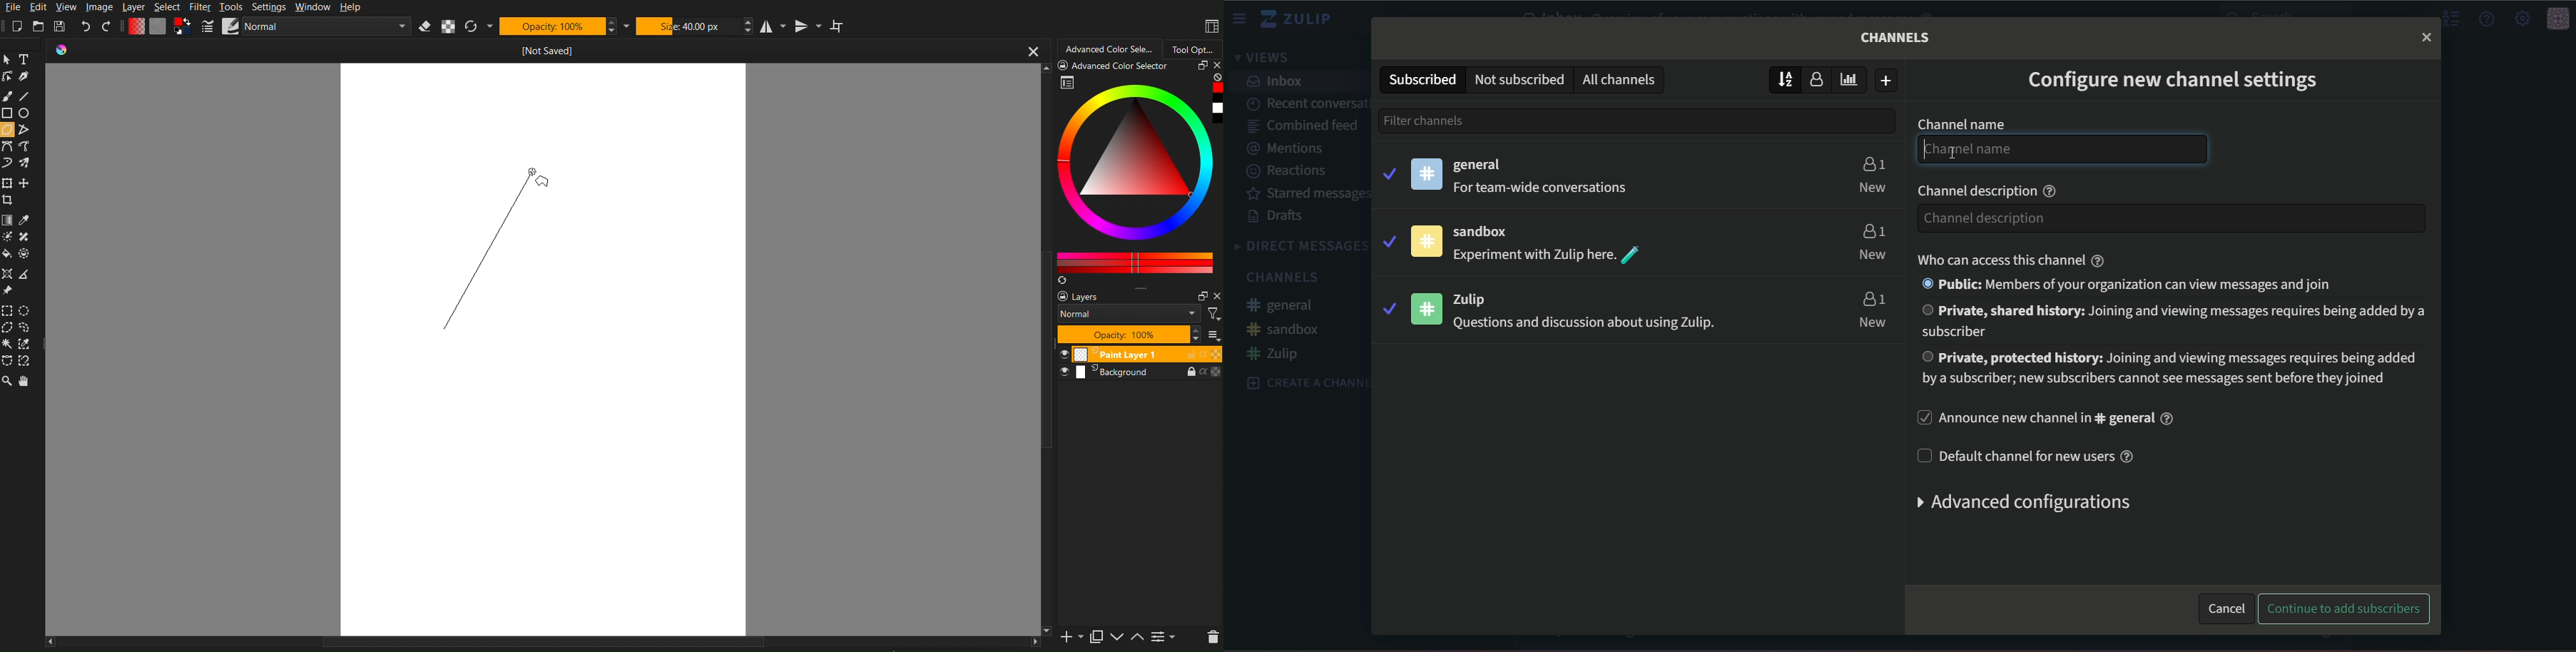  I want to click on sort, so click(1786, 78).